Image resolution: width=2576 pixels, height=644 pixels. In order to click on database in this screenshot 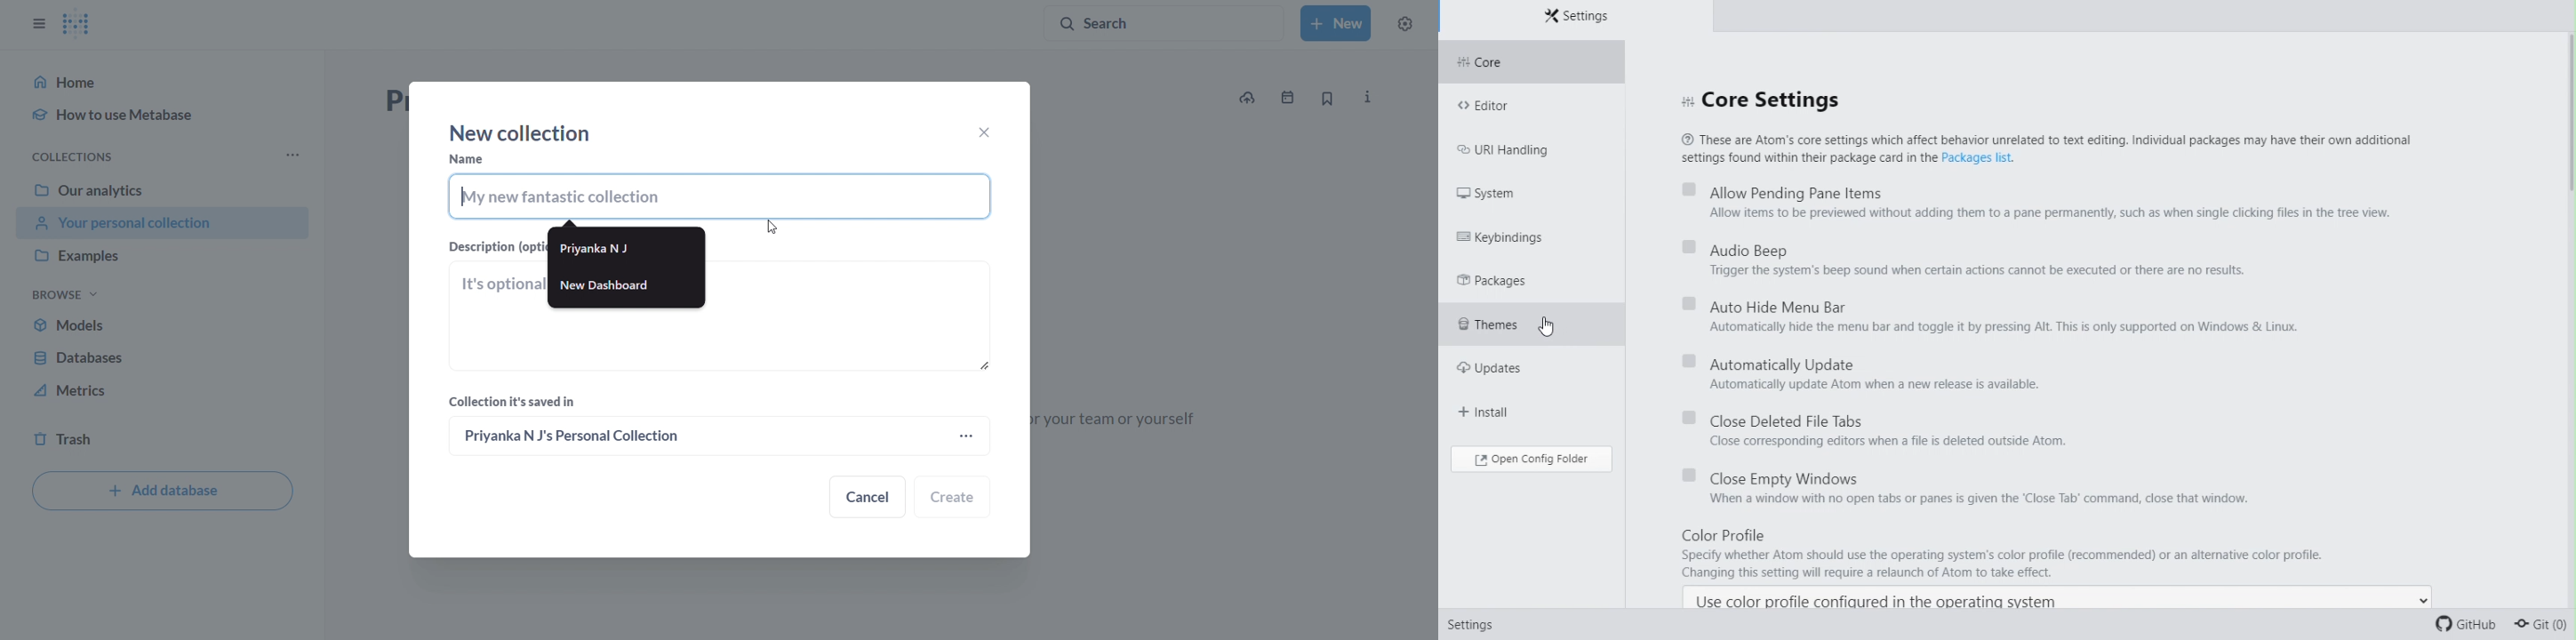, I will do `click(162, 357)`.